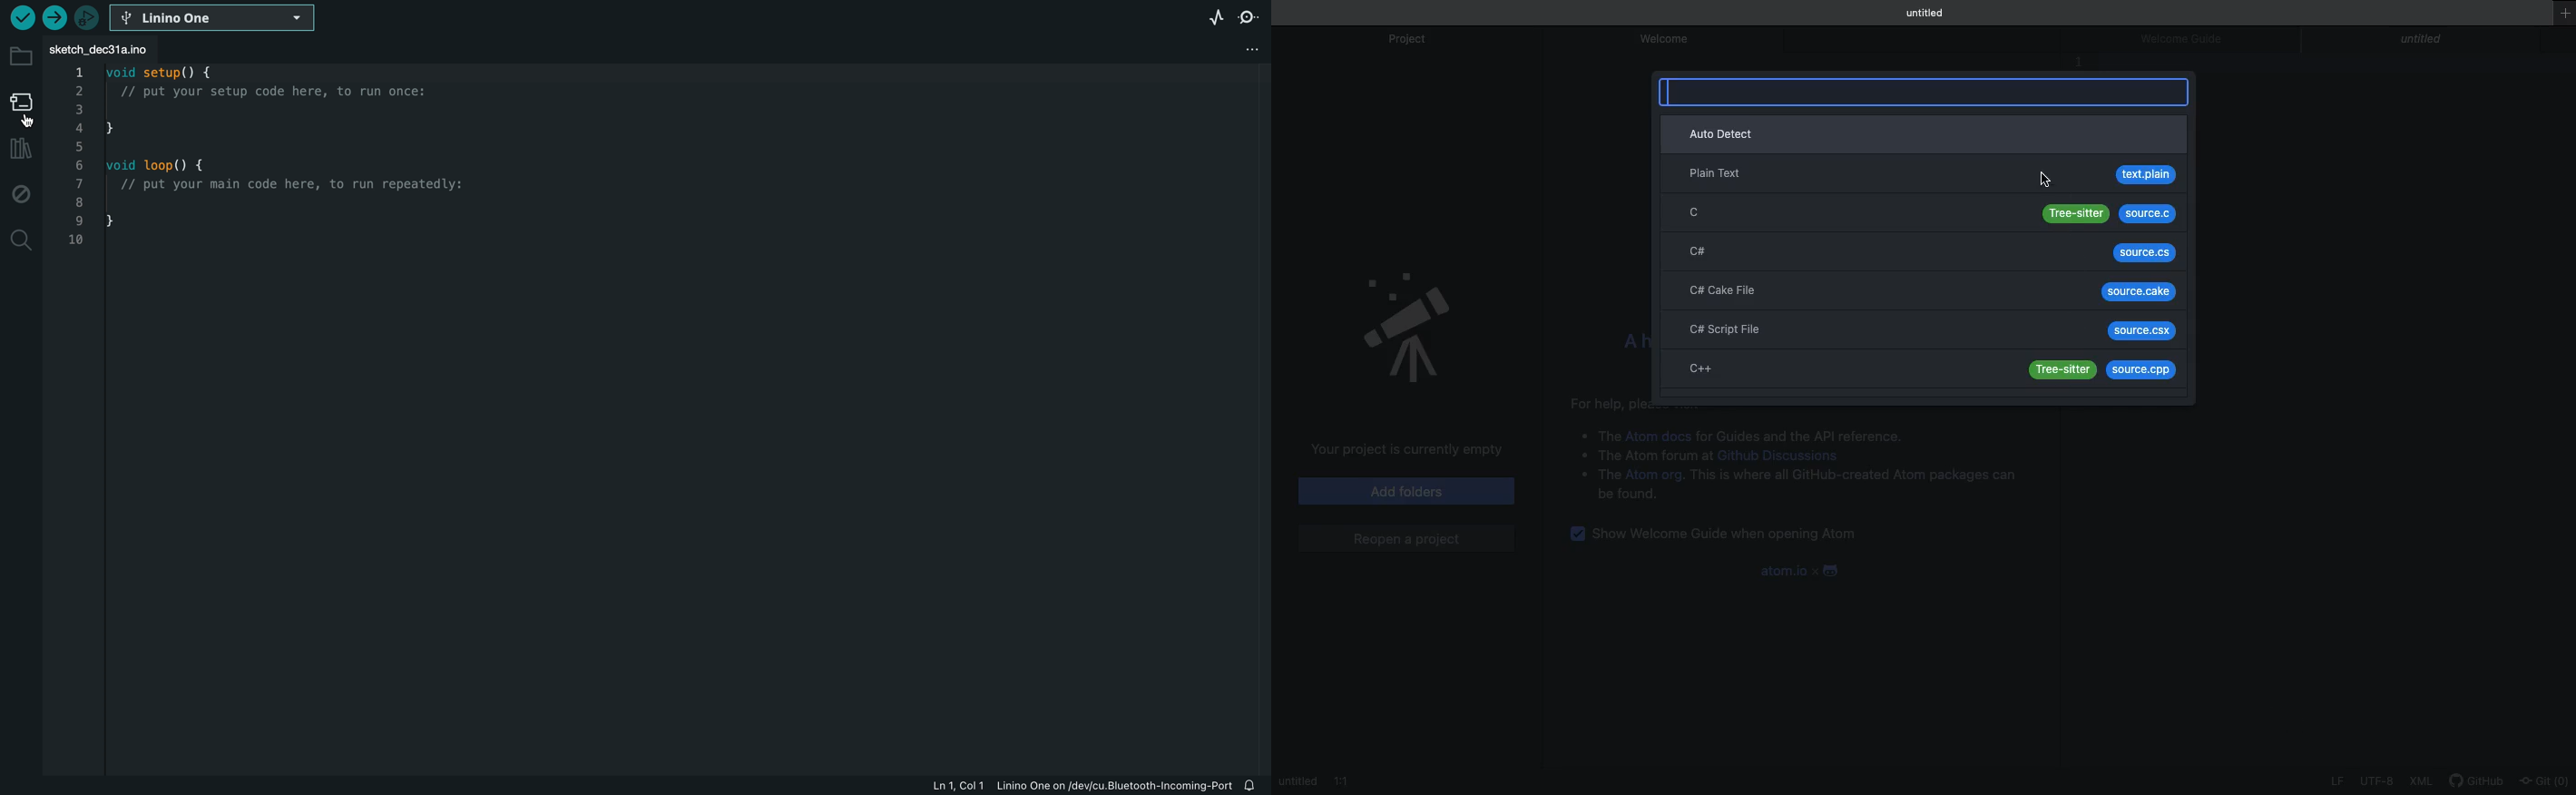 This screenshot has width=2576, height=812. I want to click on list item content, so click(1854, 476).